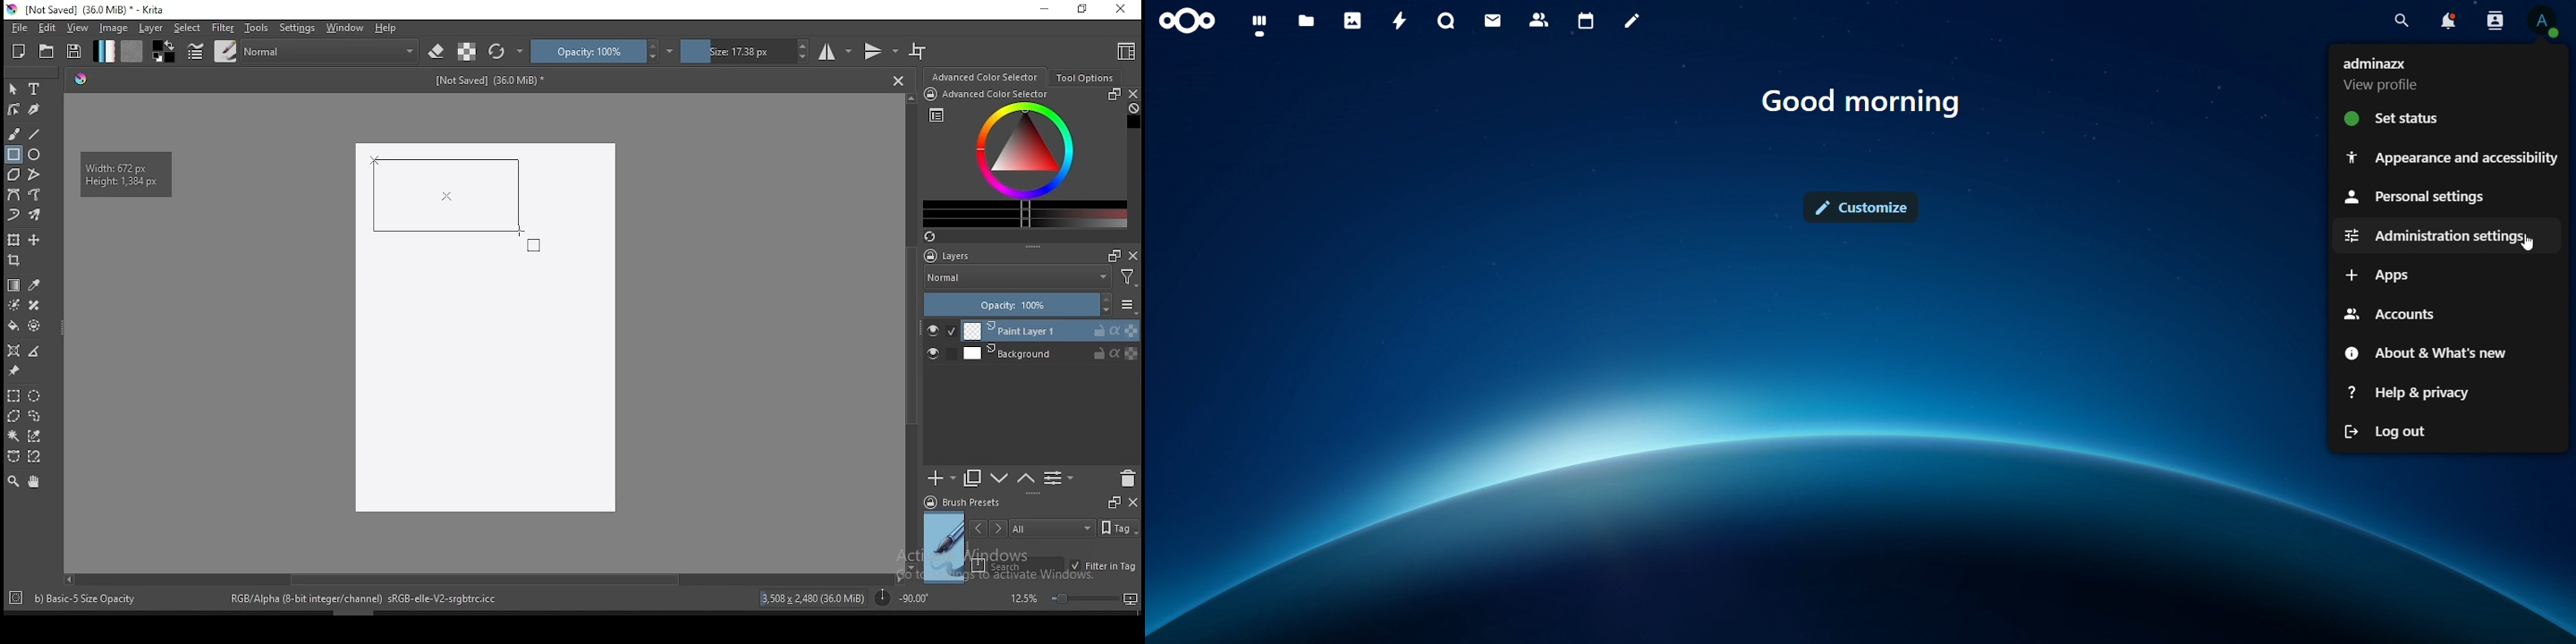 The width and height of the screenshot is (2576, 644). Describe the element at coordinates (47, 51) in the screenshot. I see `open` at that location.